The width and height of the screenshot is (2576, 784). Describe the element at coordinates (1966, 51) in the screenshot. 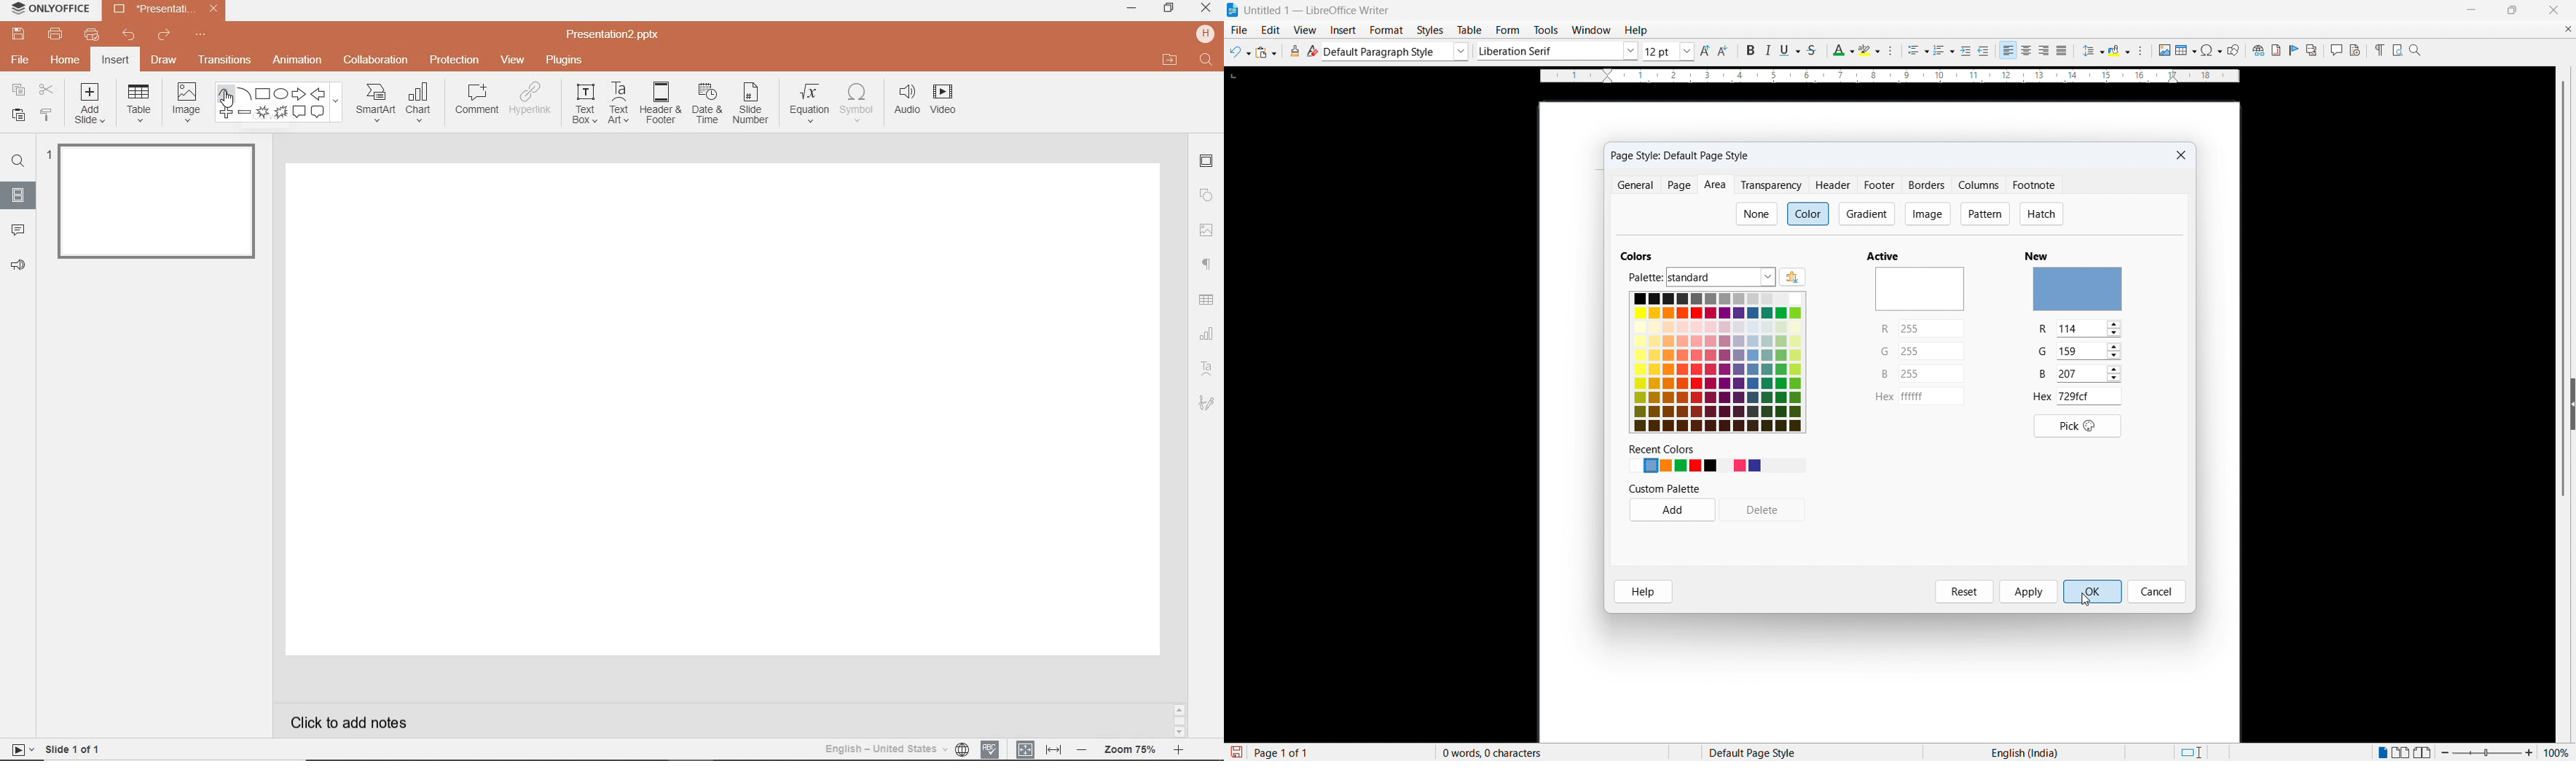

I see `Increase indent ` at that location.